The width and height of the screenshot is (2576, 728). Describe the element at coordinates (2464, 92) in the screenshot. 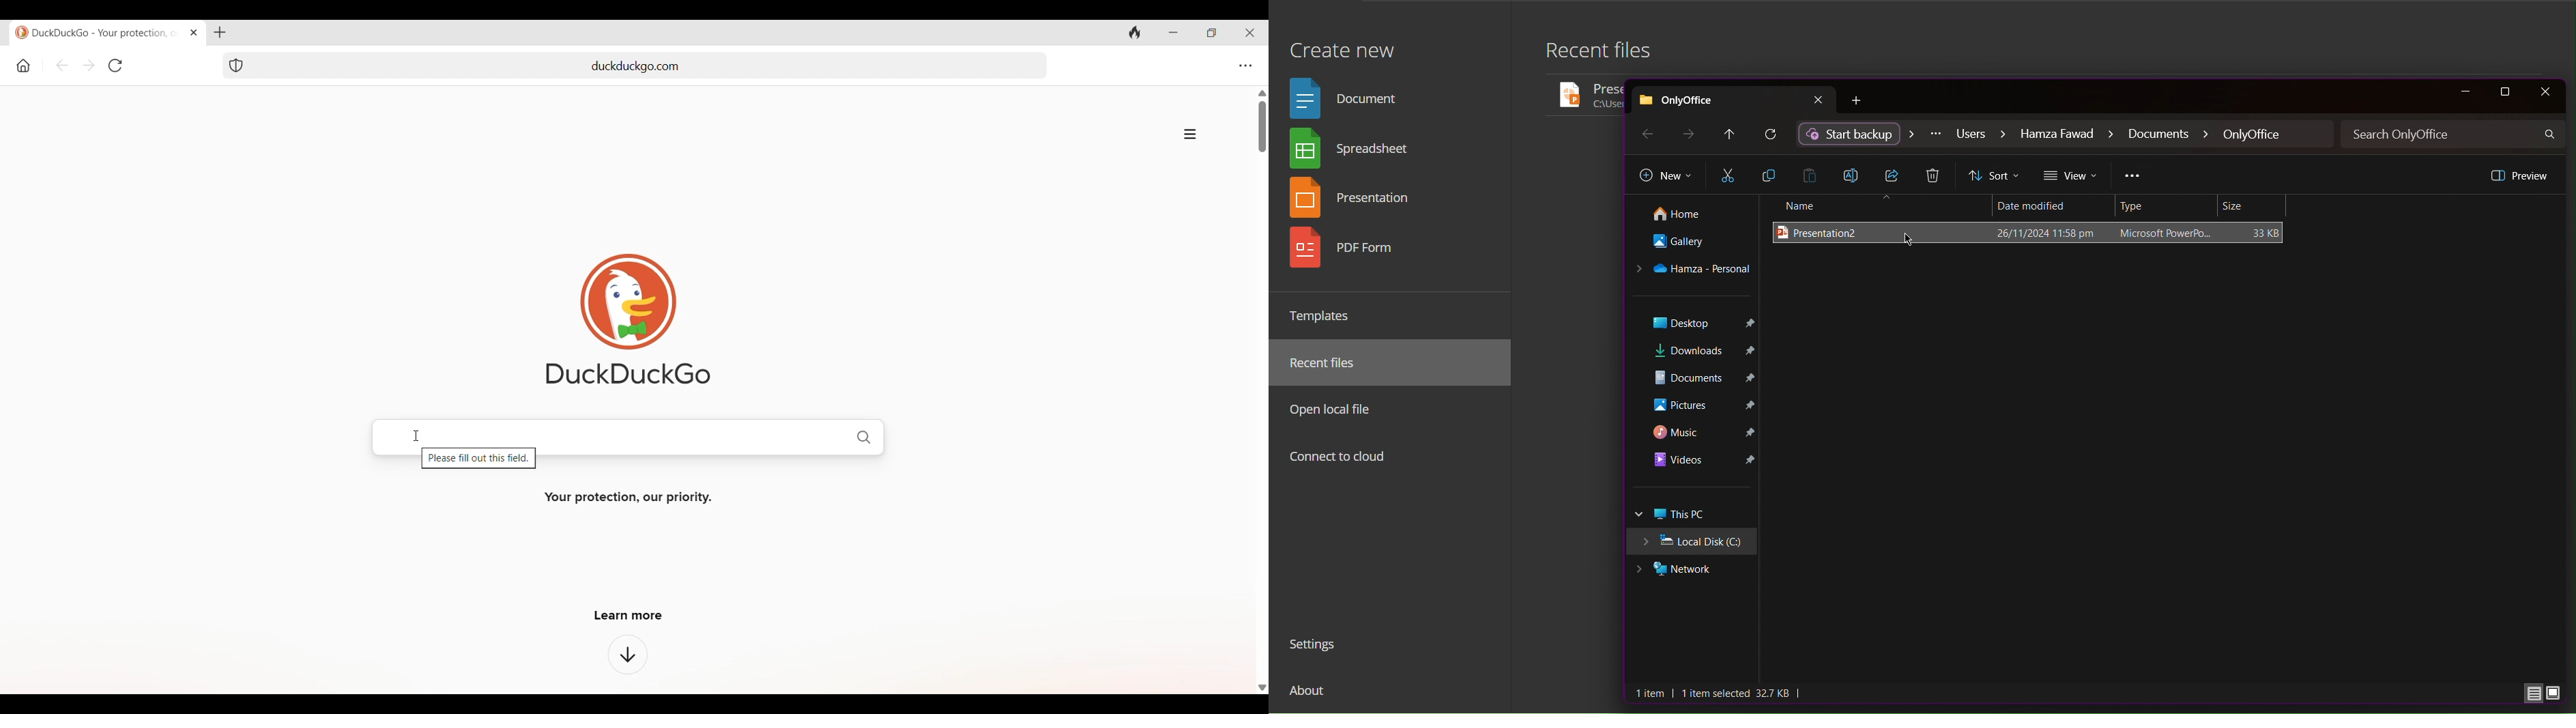

I see `Minimize` at that location.